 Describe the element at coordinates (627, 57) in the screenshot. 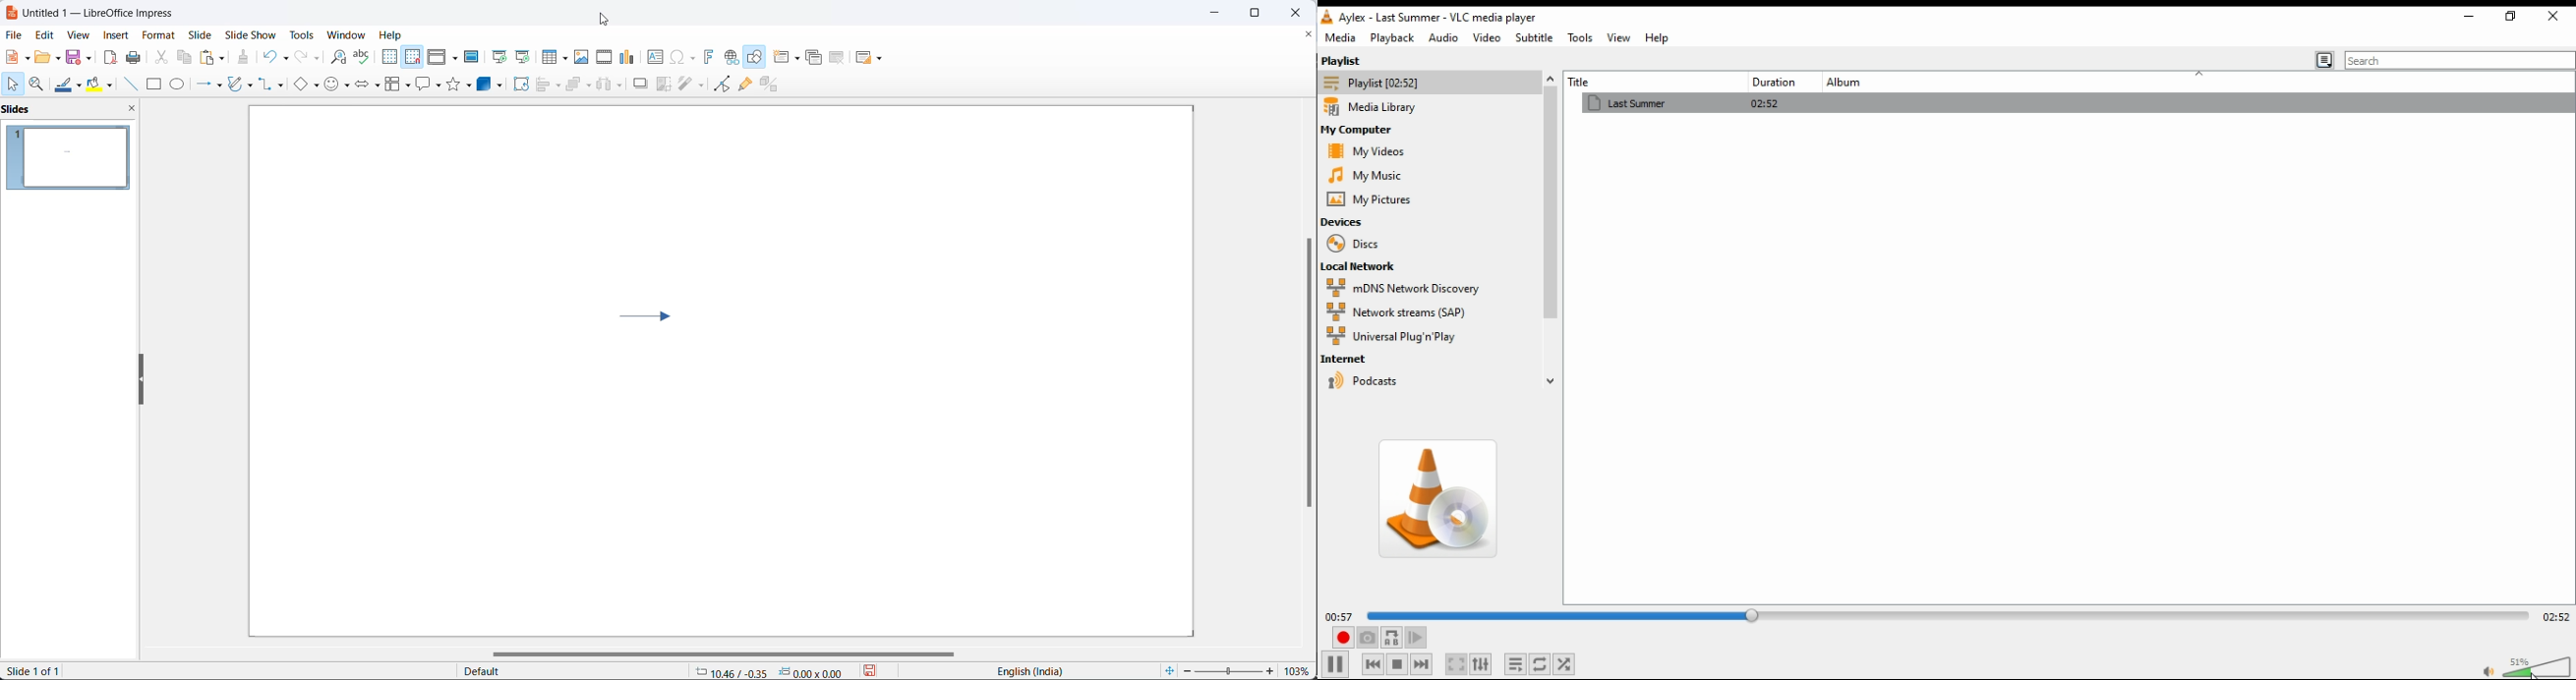

I see `insert chart` at that location.